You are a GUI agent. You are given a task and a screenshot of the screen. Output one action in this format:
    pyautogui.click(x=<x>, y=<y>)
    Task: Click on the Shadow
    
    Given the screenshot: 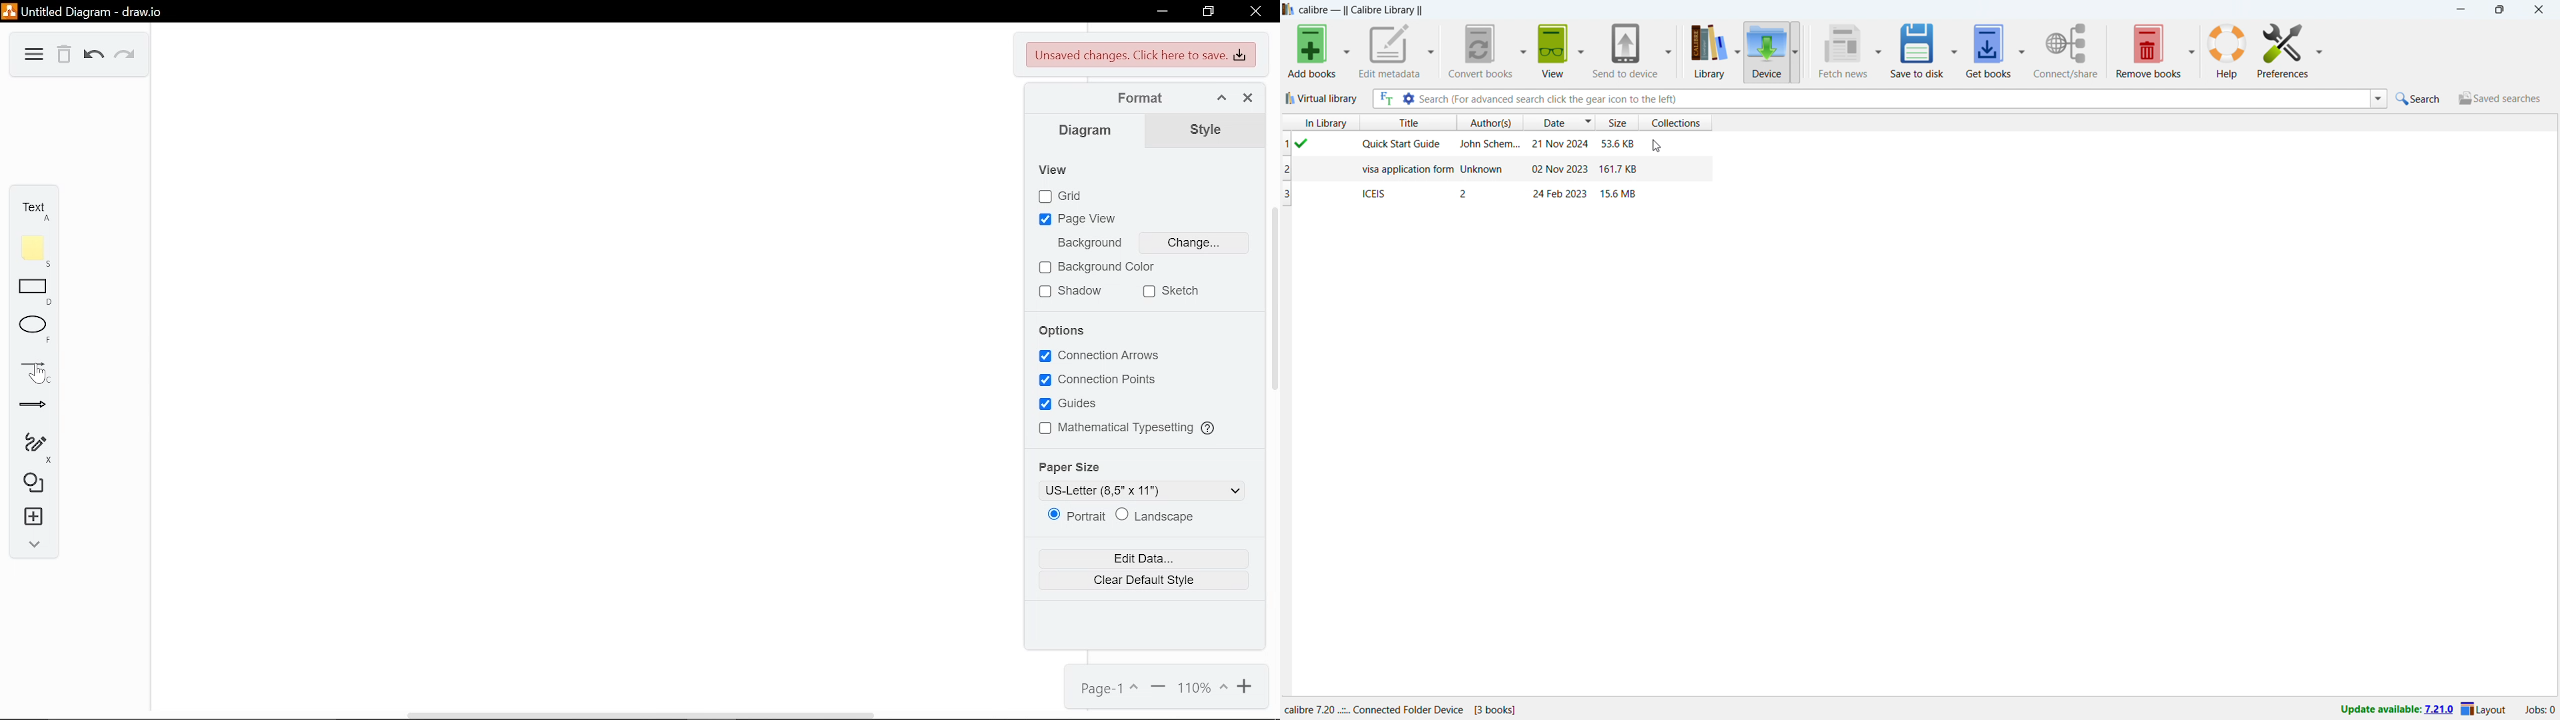 What is the action you would take?
    pyautogui.click(x=1070, y=292)
    